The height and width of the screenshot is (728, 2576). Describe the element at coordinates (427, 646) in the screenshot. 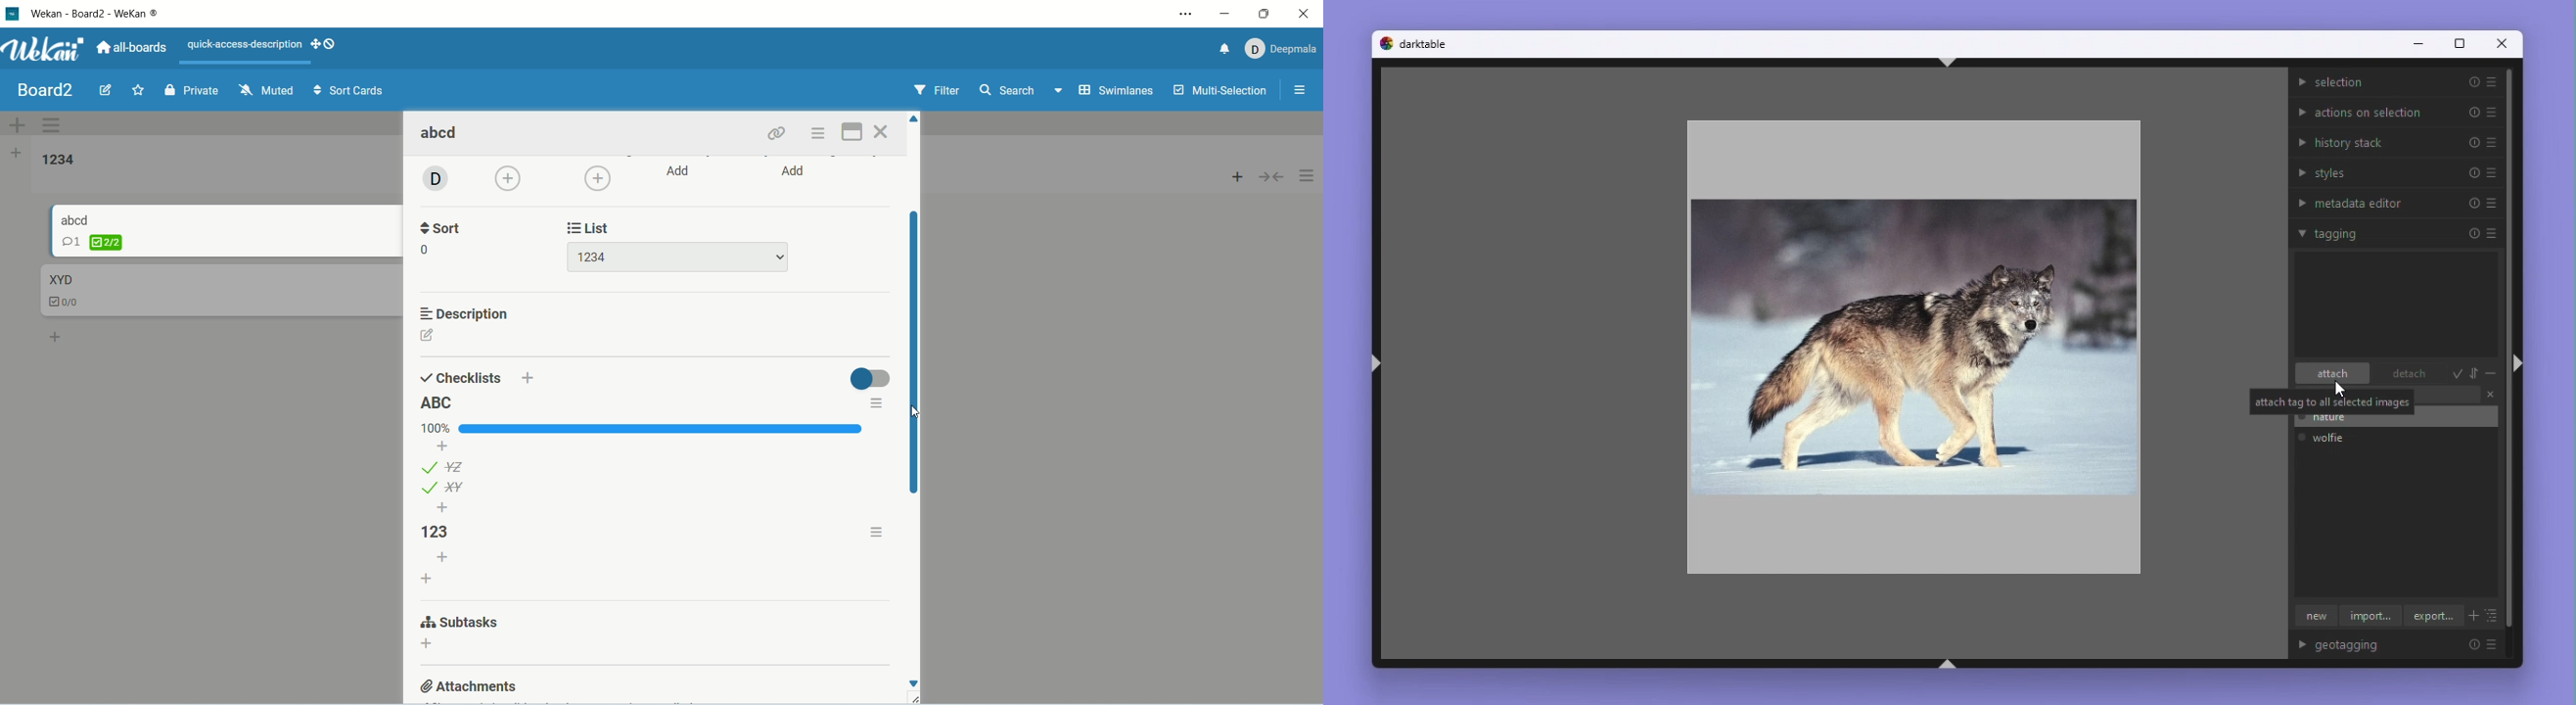

I see `add` at that location.